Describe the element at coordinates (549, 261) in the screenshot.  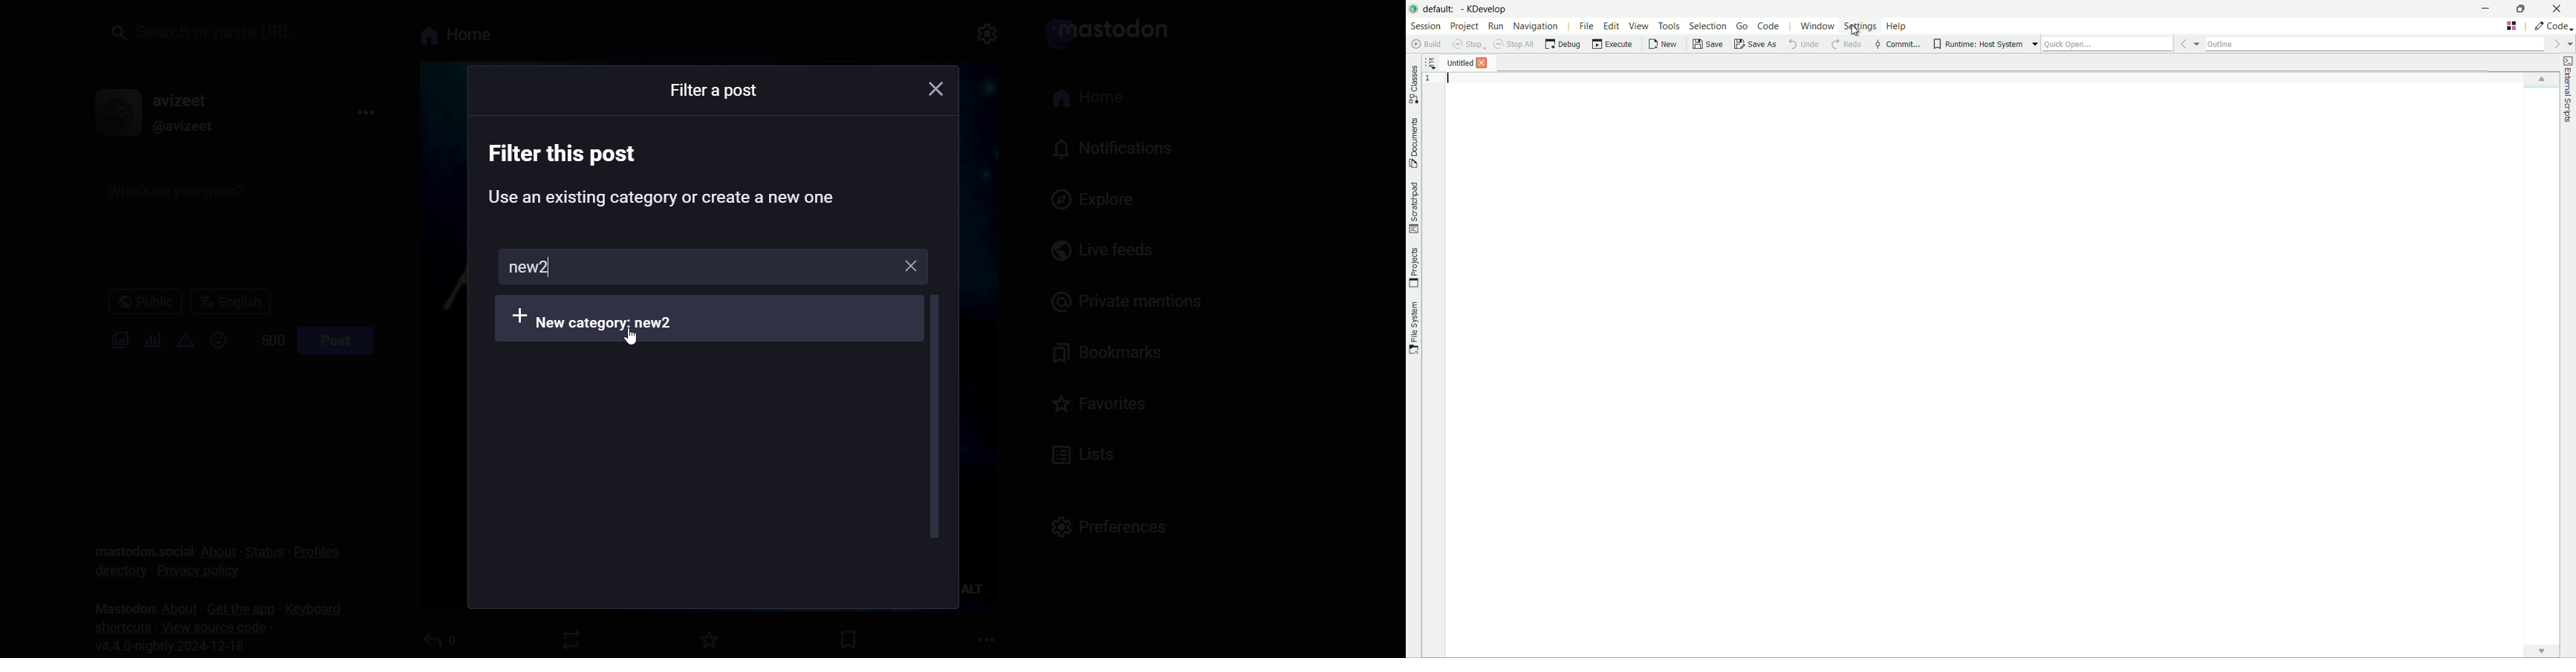
I see `typing cursor` at that location.